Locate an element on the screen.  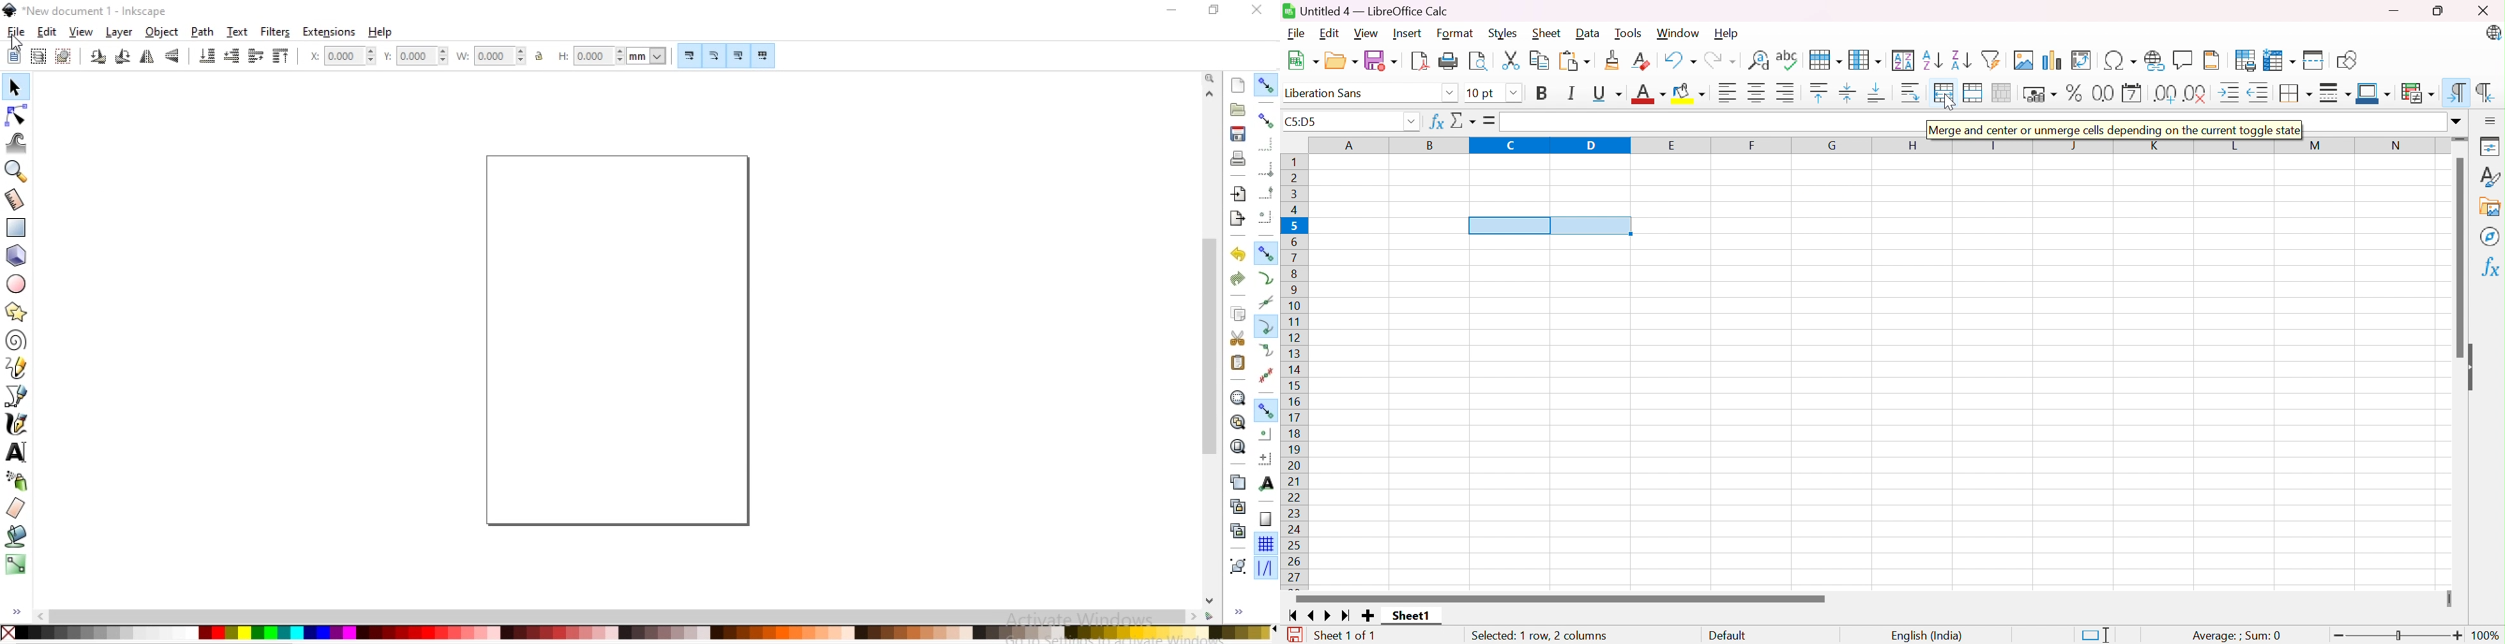
Save is located at coordinates (1382, 60).